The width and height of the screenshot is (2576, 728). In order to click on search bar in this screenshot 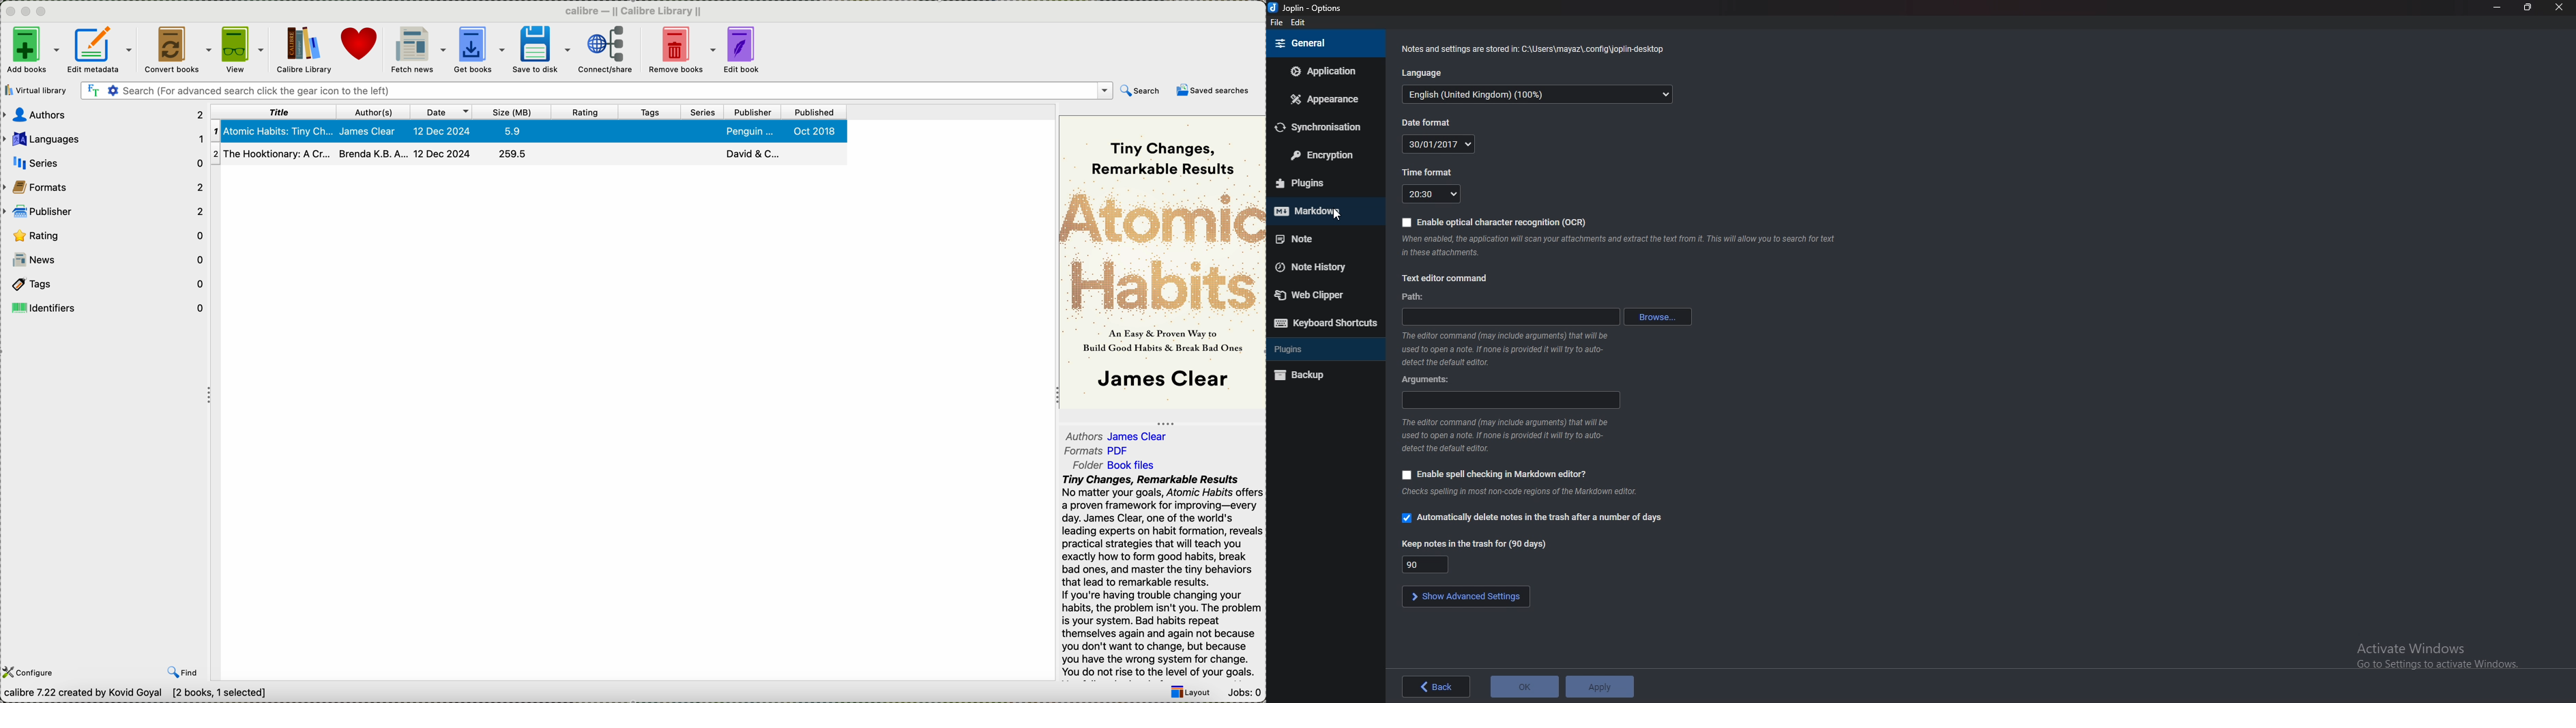, I will do `click(595, 91)`.